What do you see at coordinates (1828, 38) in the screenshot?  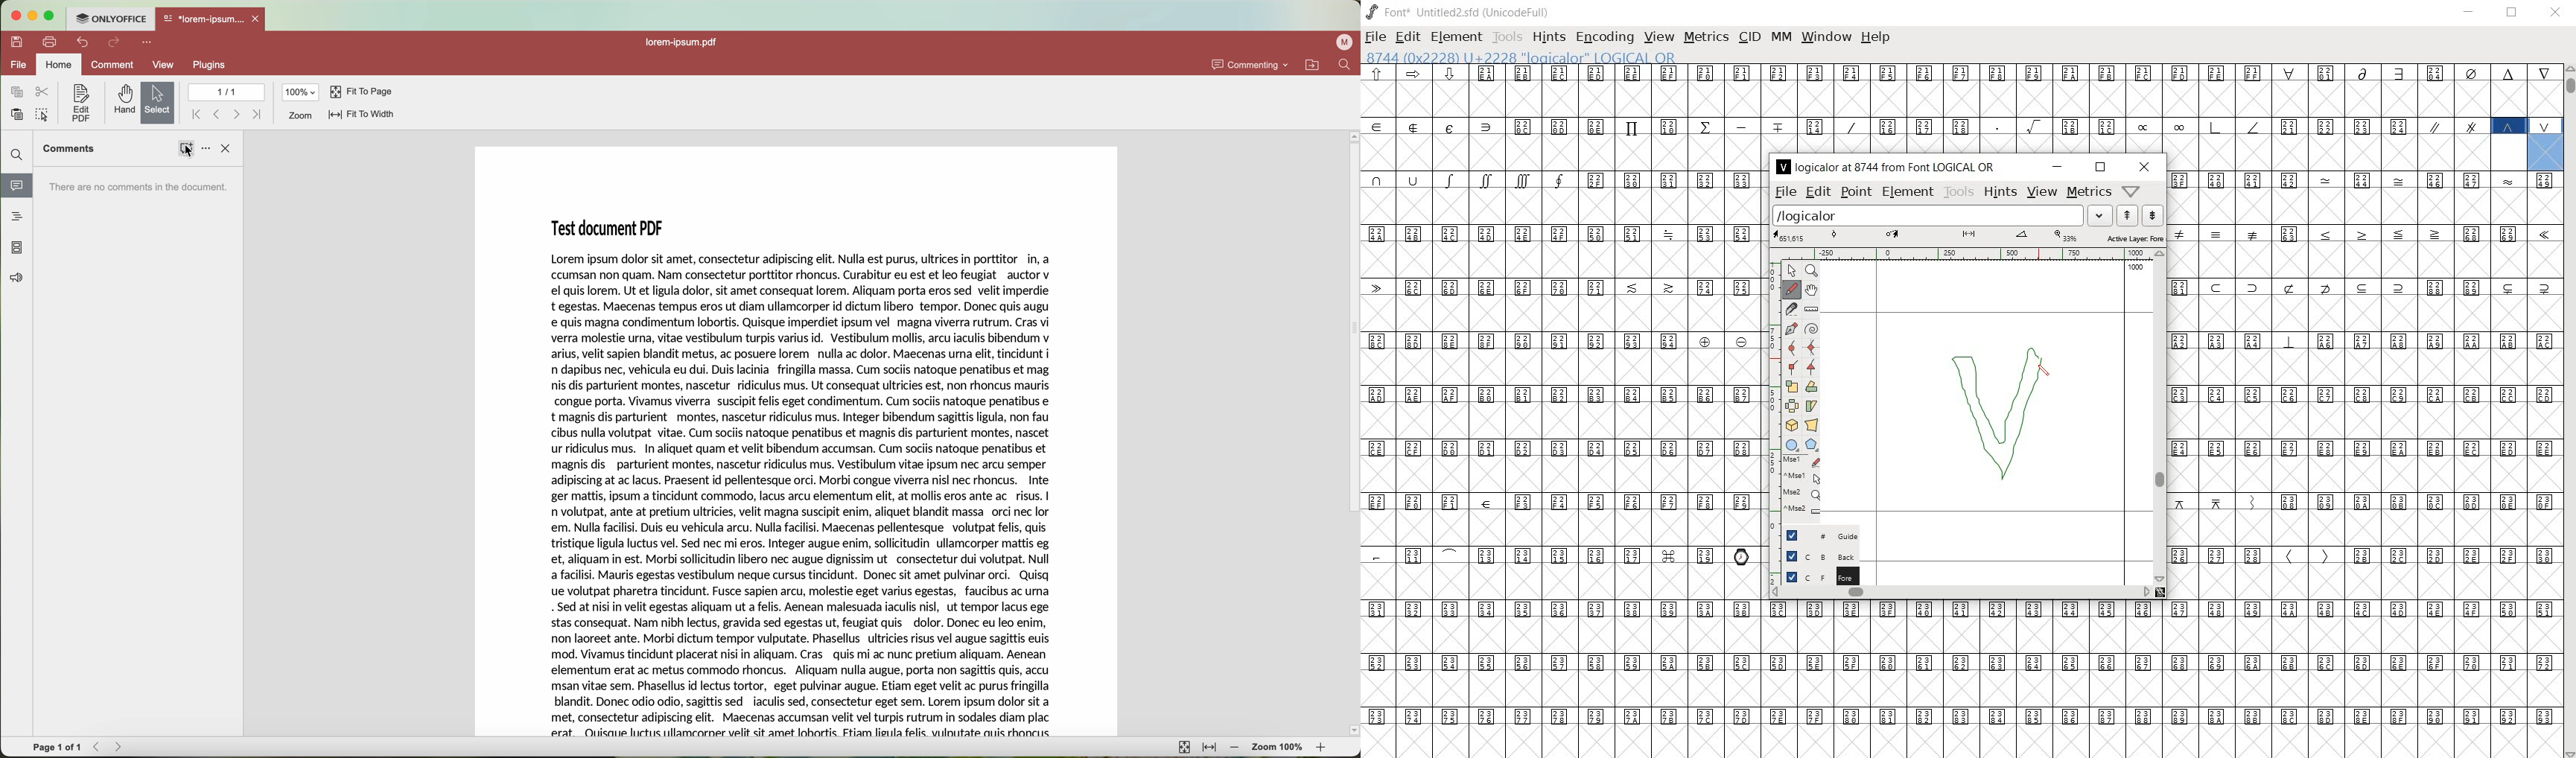 I see `window` at bounding box center [1828, 38].